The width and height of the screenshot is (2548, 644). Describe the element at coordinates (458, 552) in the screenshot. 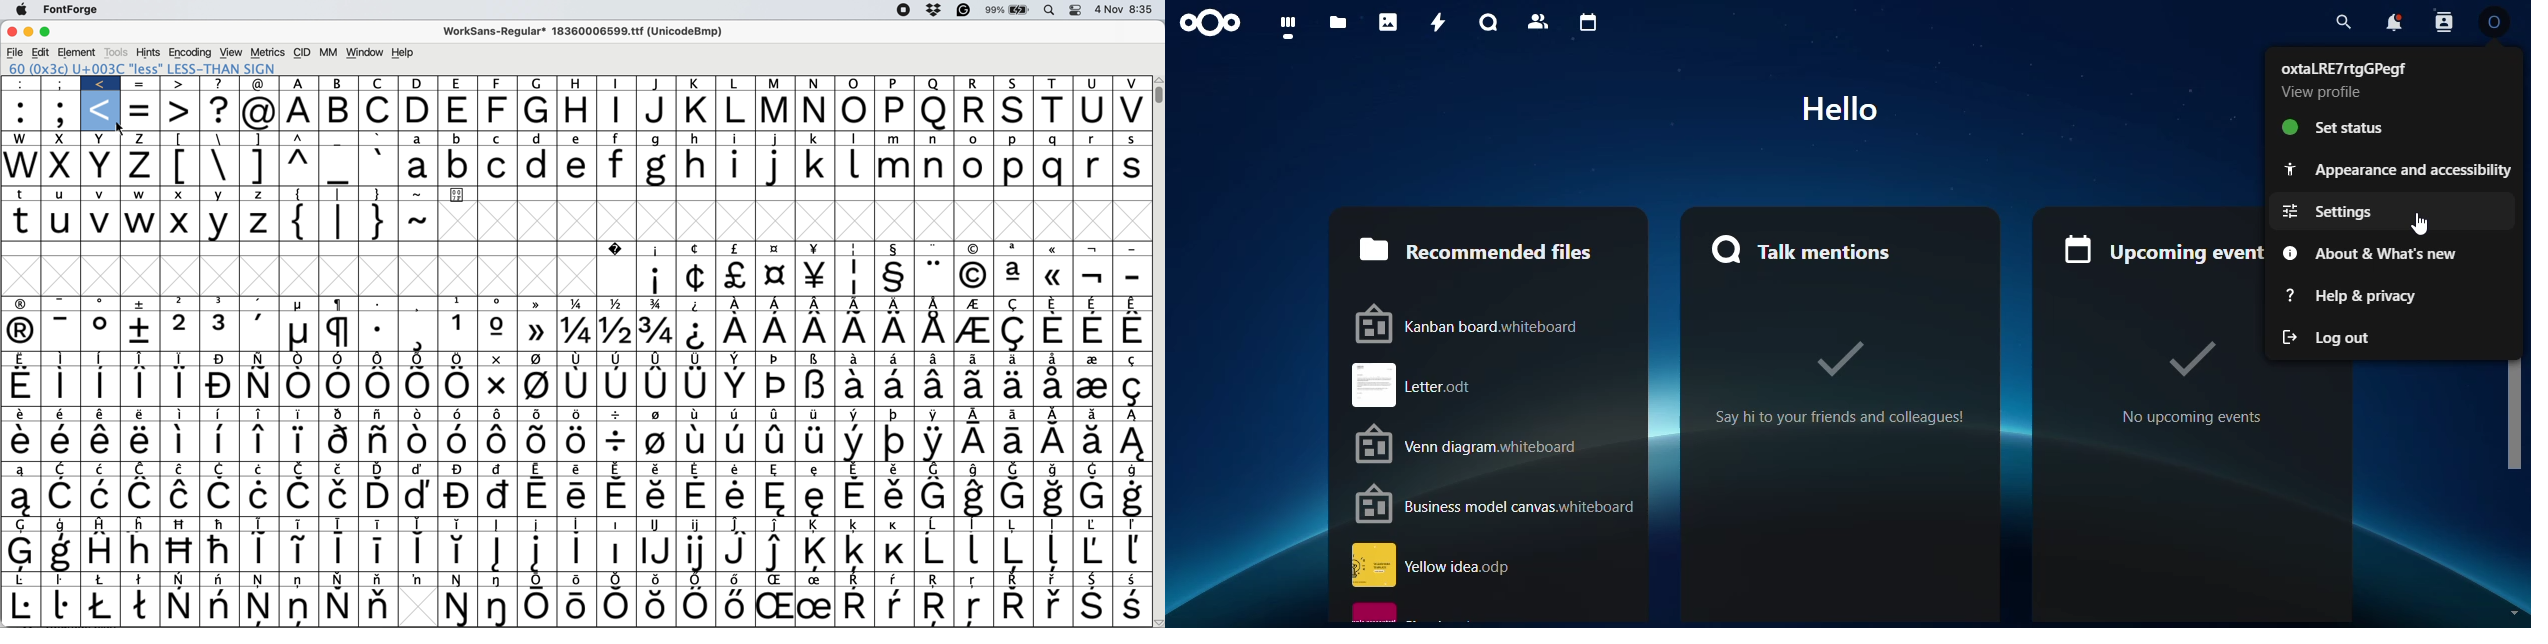

I see `Symbol` at that location.